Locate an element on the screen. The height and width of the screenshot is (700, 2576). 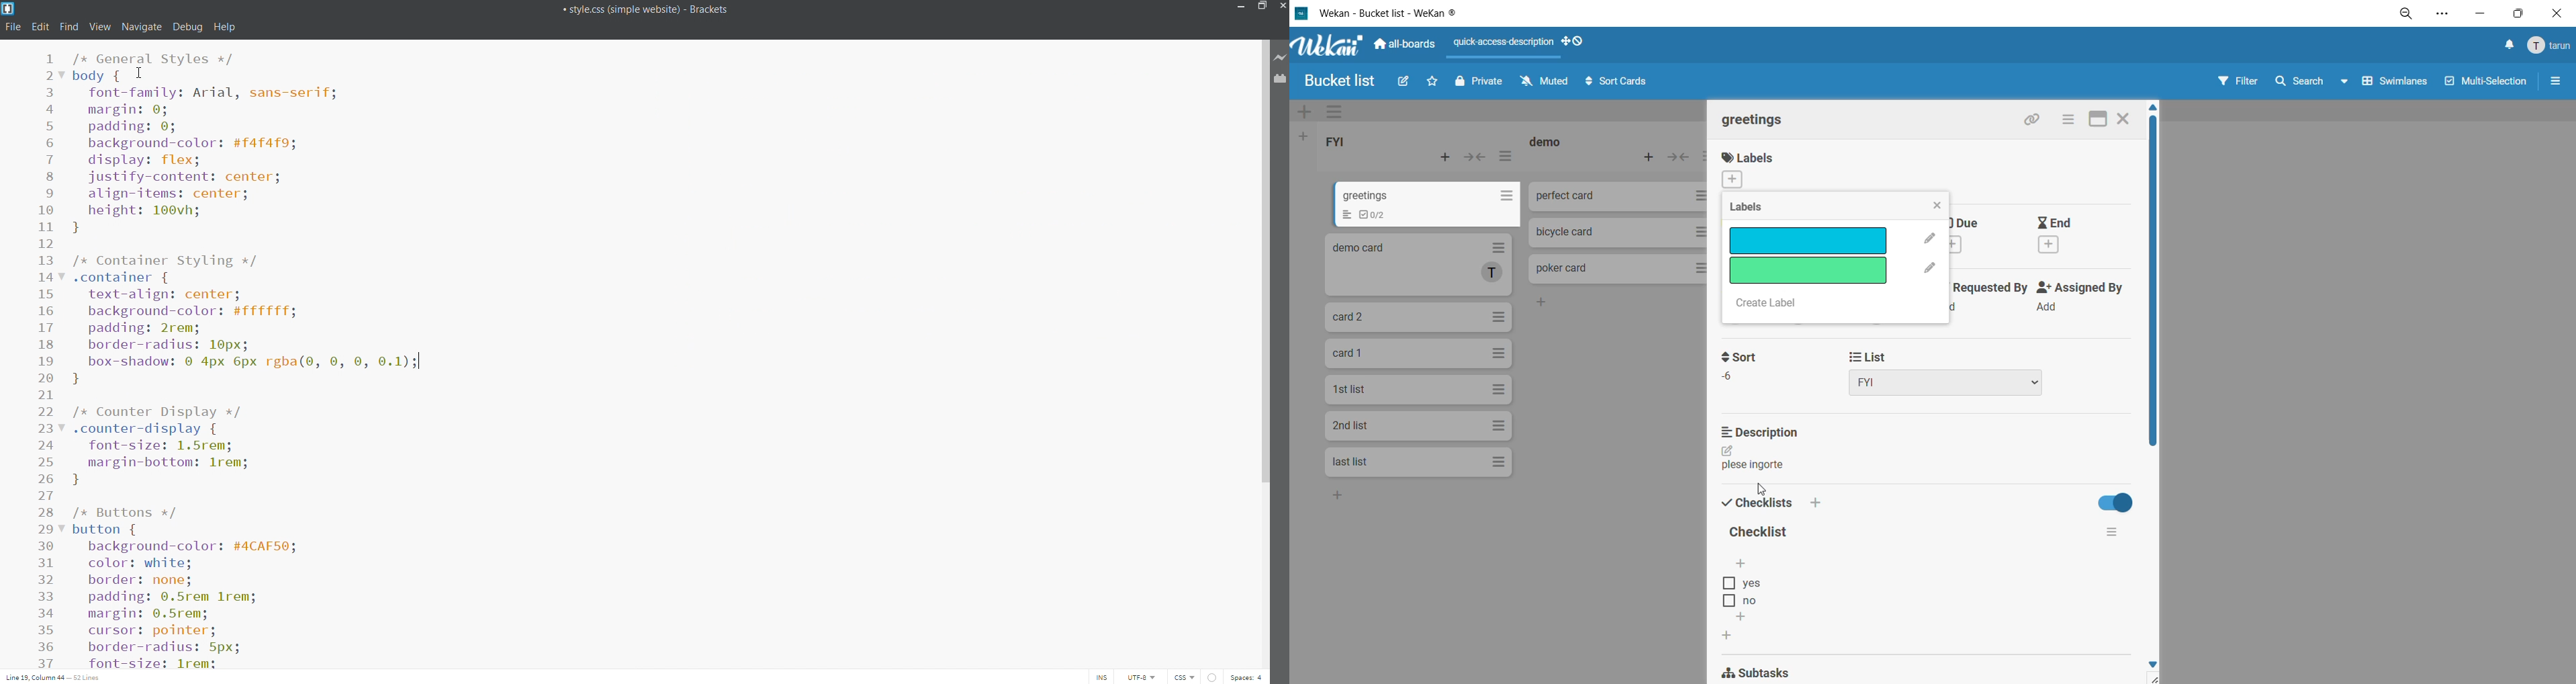
list title is located at coordinates (1549, 141).